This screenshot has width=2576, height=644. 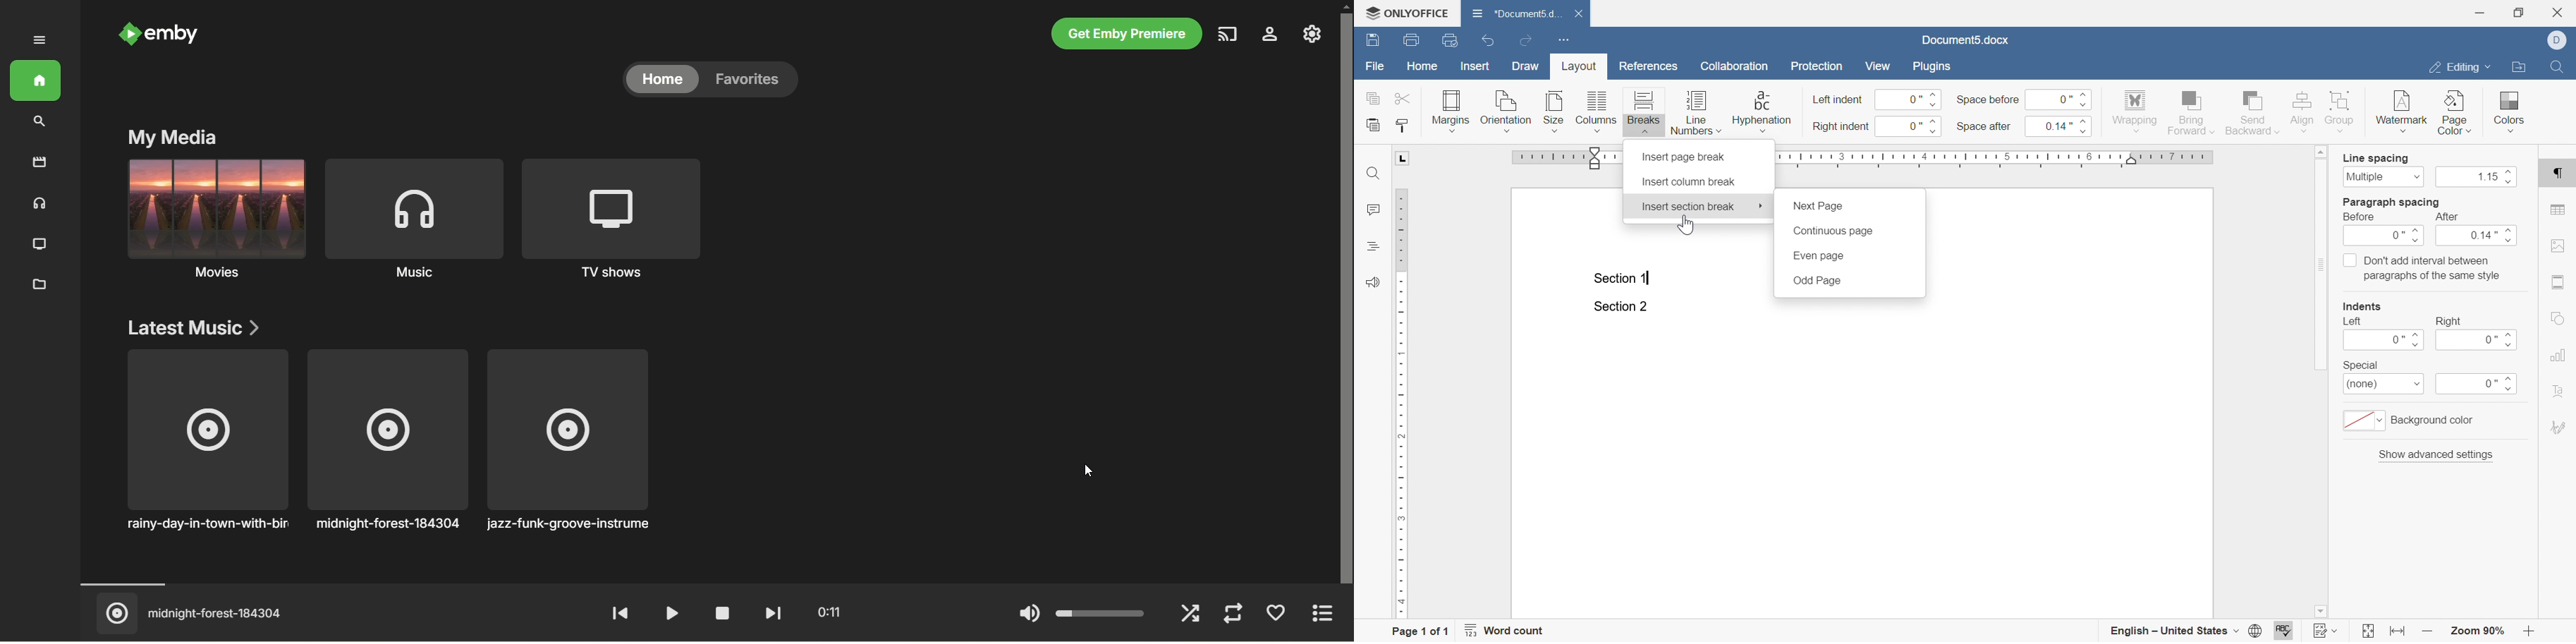 I want to click on ONLYOFFICE, so click(x=1407, y=14).